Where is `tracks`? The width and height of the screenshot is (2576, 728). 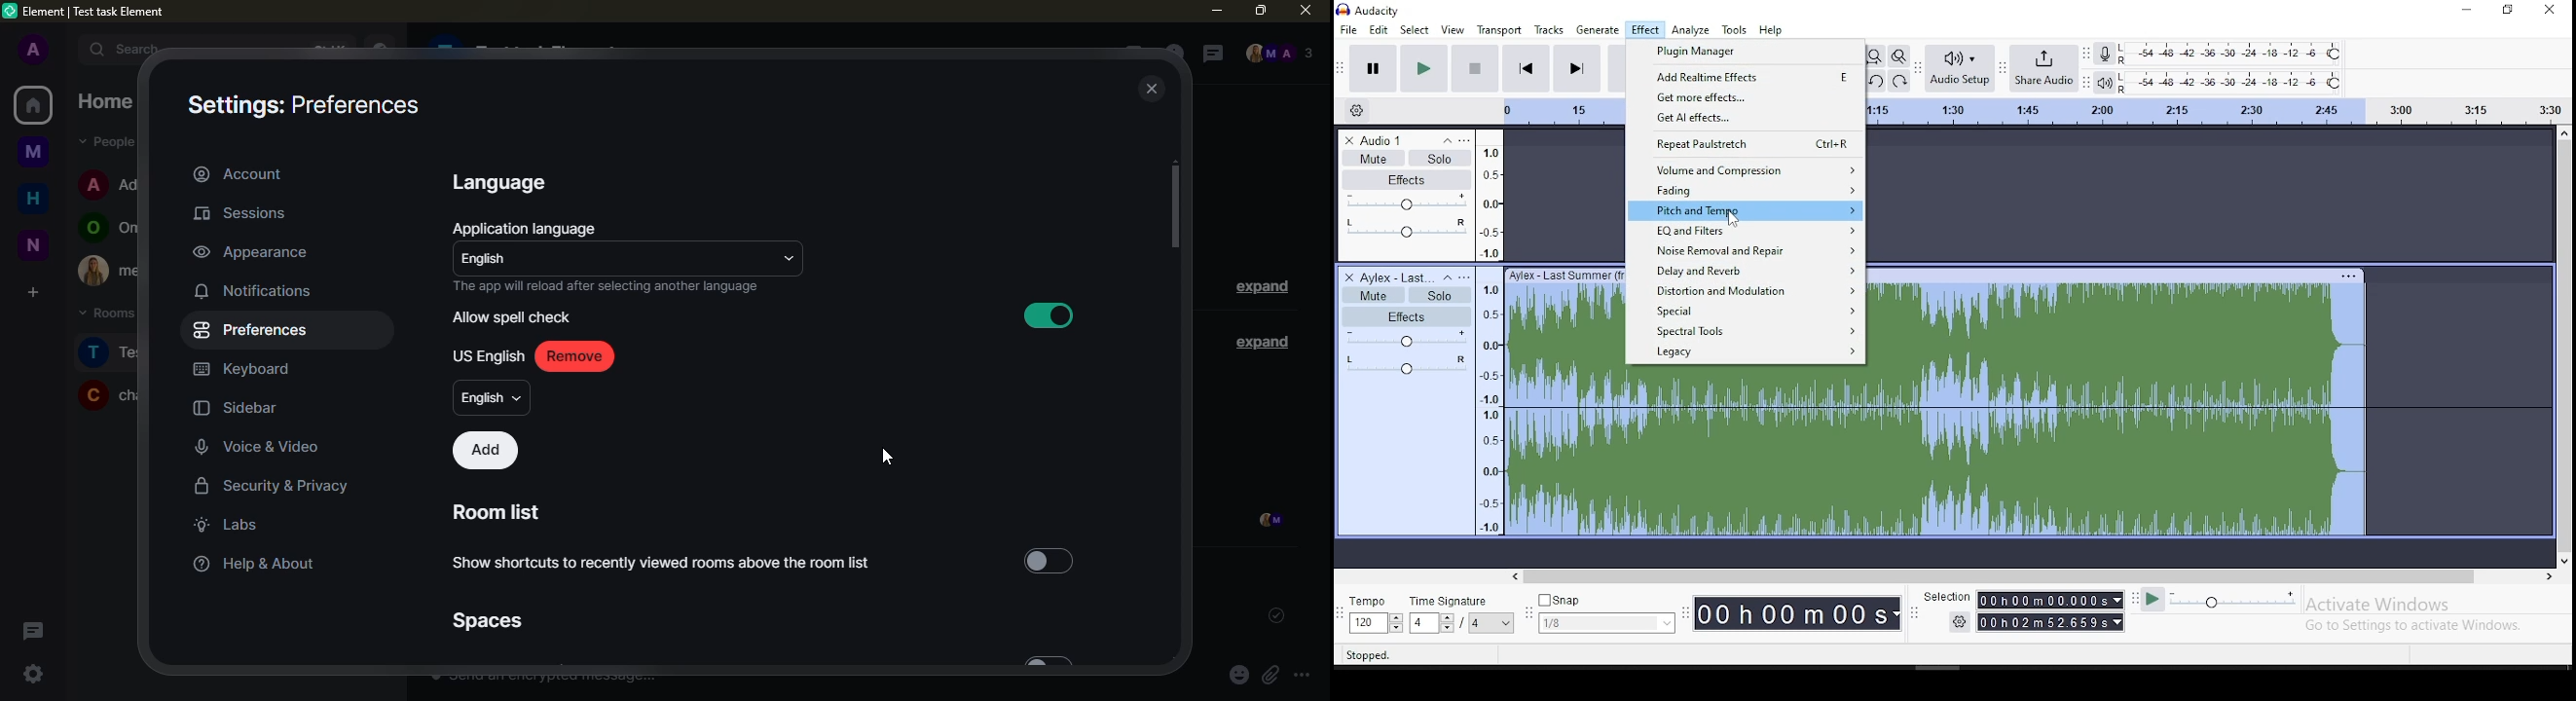
tracks is located at coordinates (1549, 29).